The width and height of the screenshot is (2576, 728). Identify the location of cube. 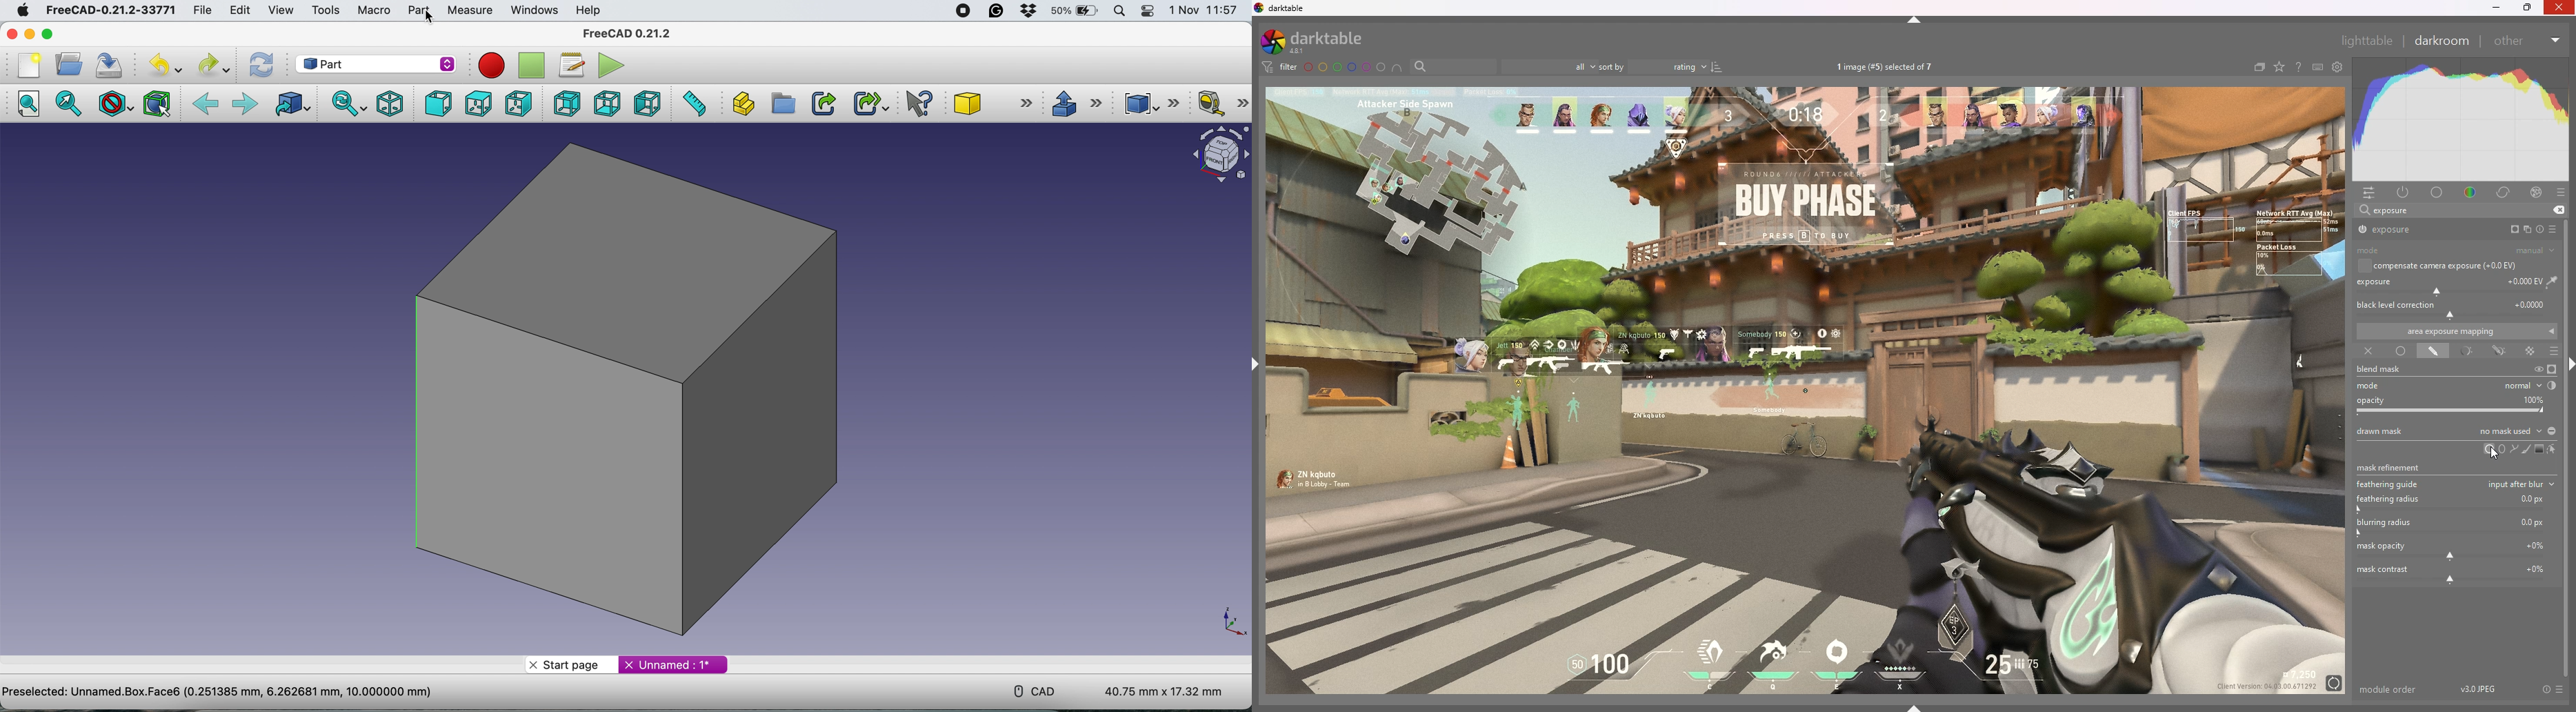
(992, 103).